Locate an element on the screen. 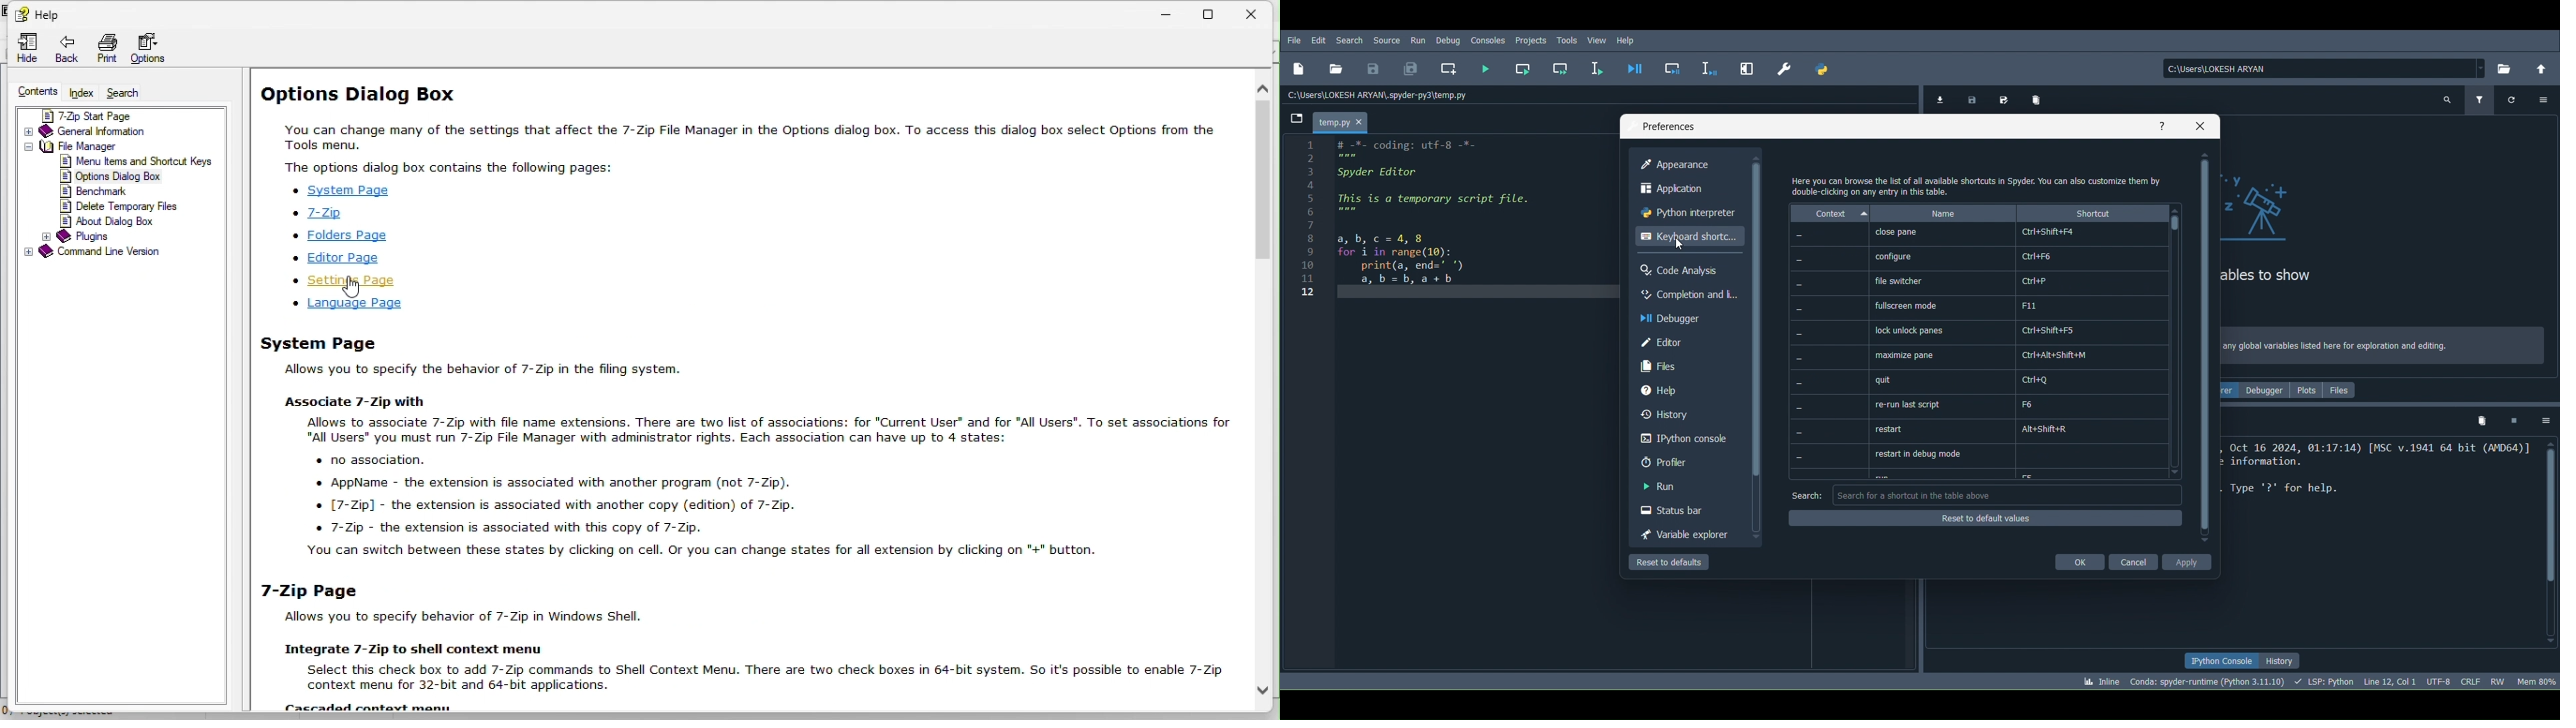 This screenshot has height=728, width=2576. Text is located at coordinates (1805, 495).